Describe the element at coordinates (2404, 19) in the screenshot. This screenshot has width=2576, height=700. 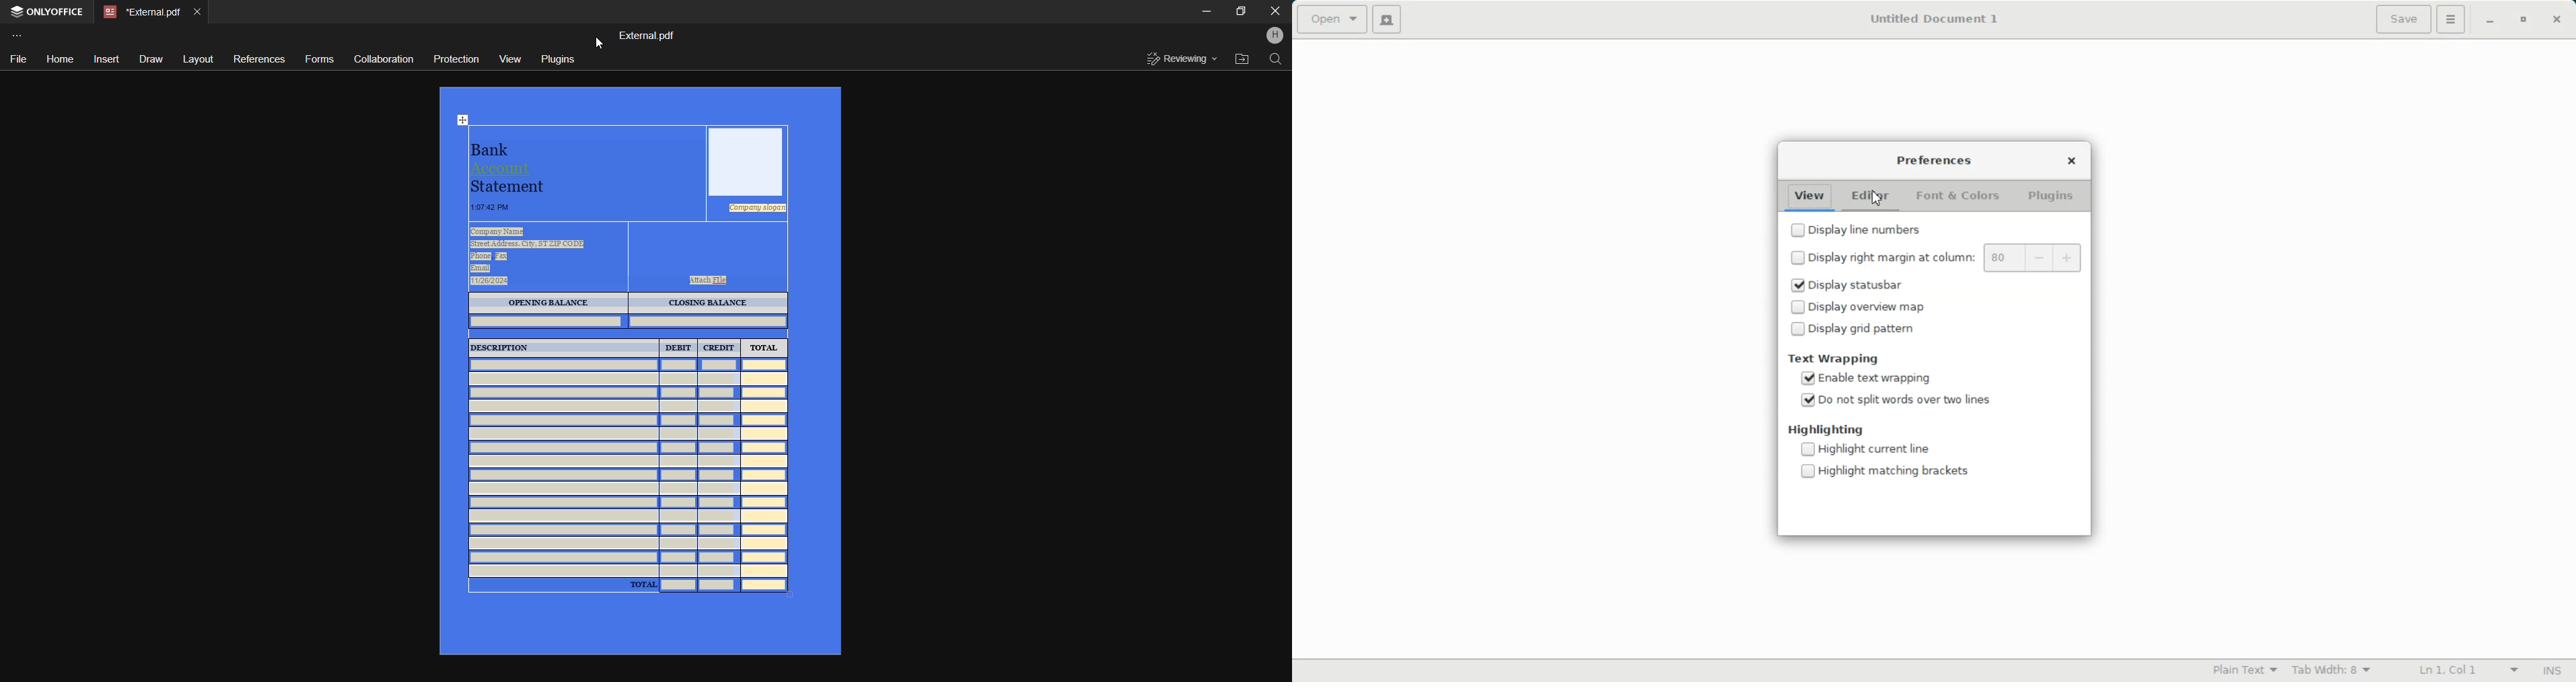
I see `Save ` at that location.